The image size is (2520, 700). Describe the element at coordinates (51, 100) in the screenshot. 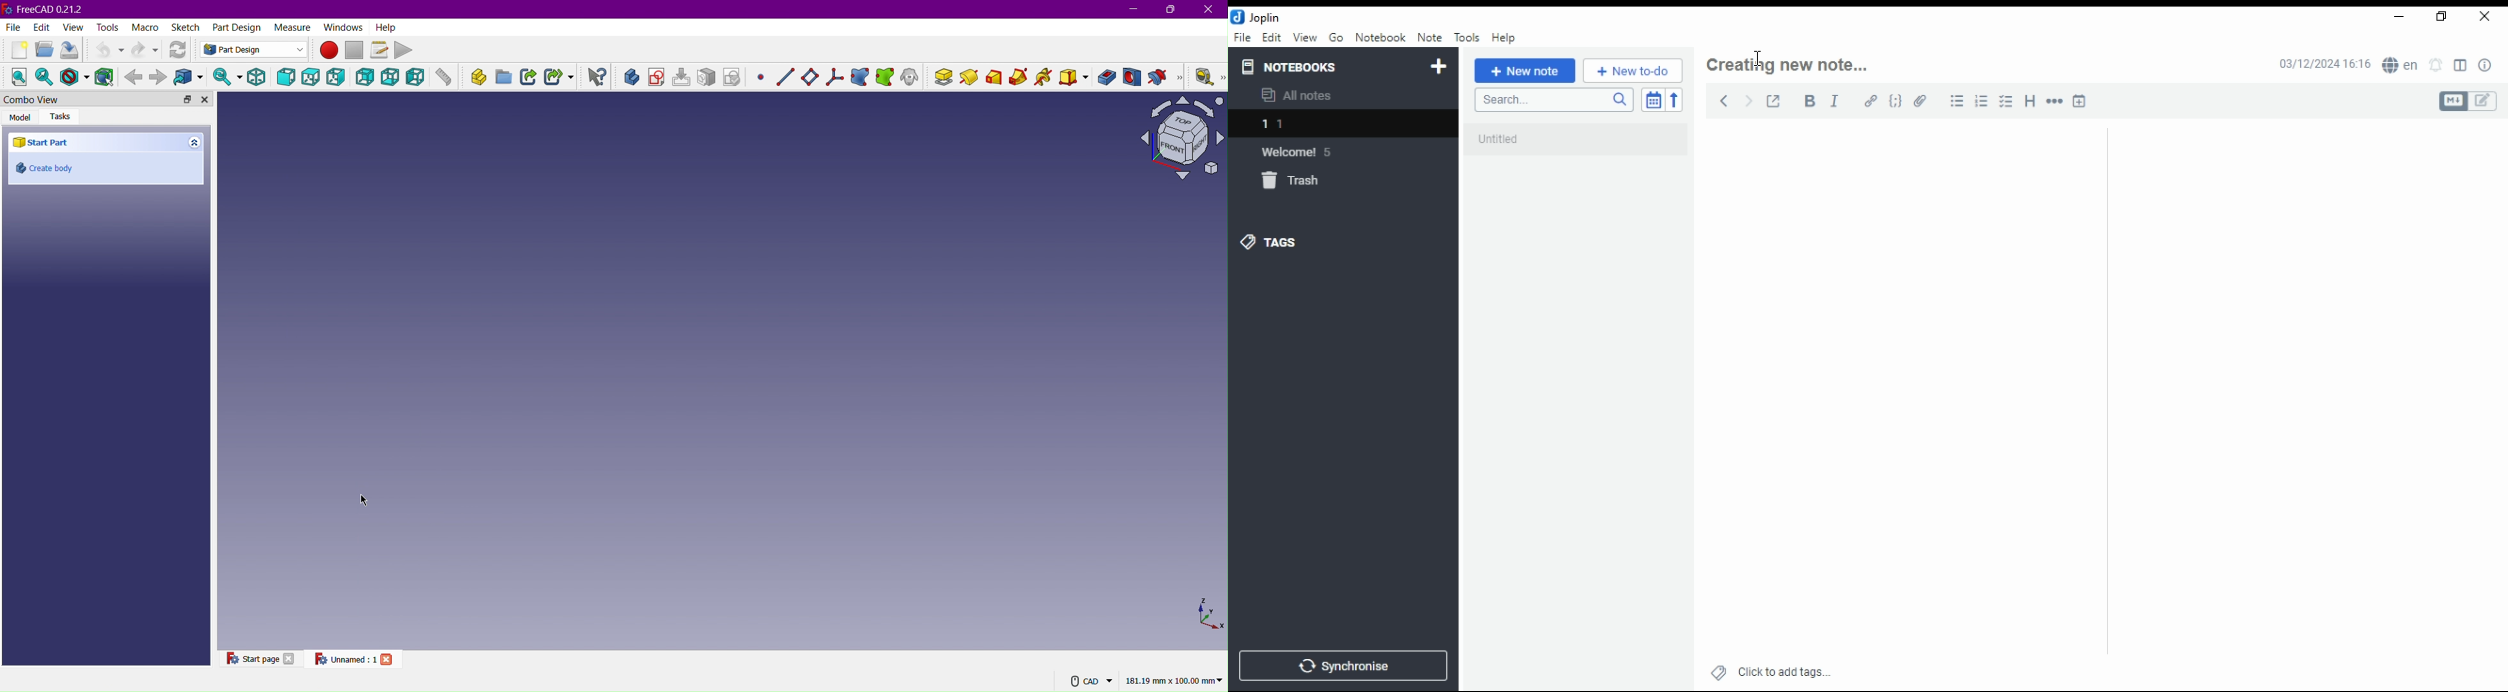

I see `Combo View` at that location.